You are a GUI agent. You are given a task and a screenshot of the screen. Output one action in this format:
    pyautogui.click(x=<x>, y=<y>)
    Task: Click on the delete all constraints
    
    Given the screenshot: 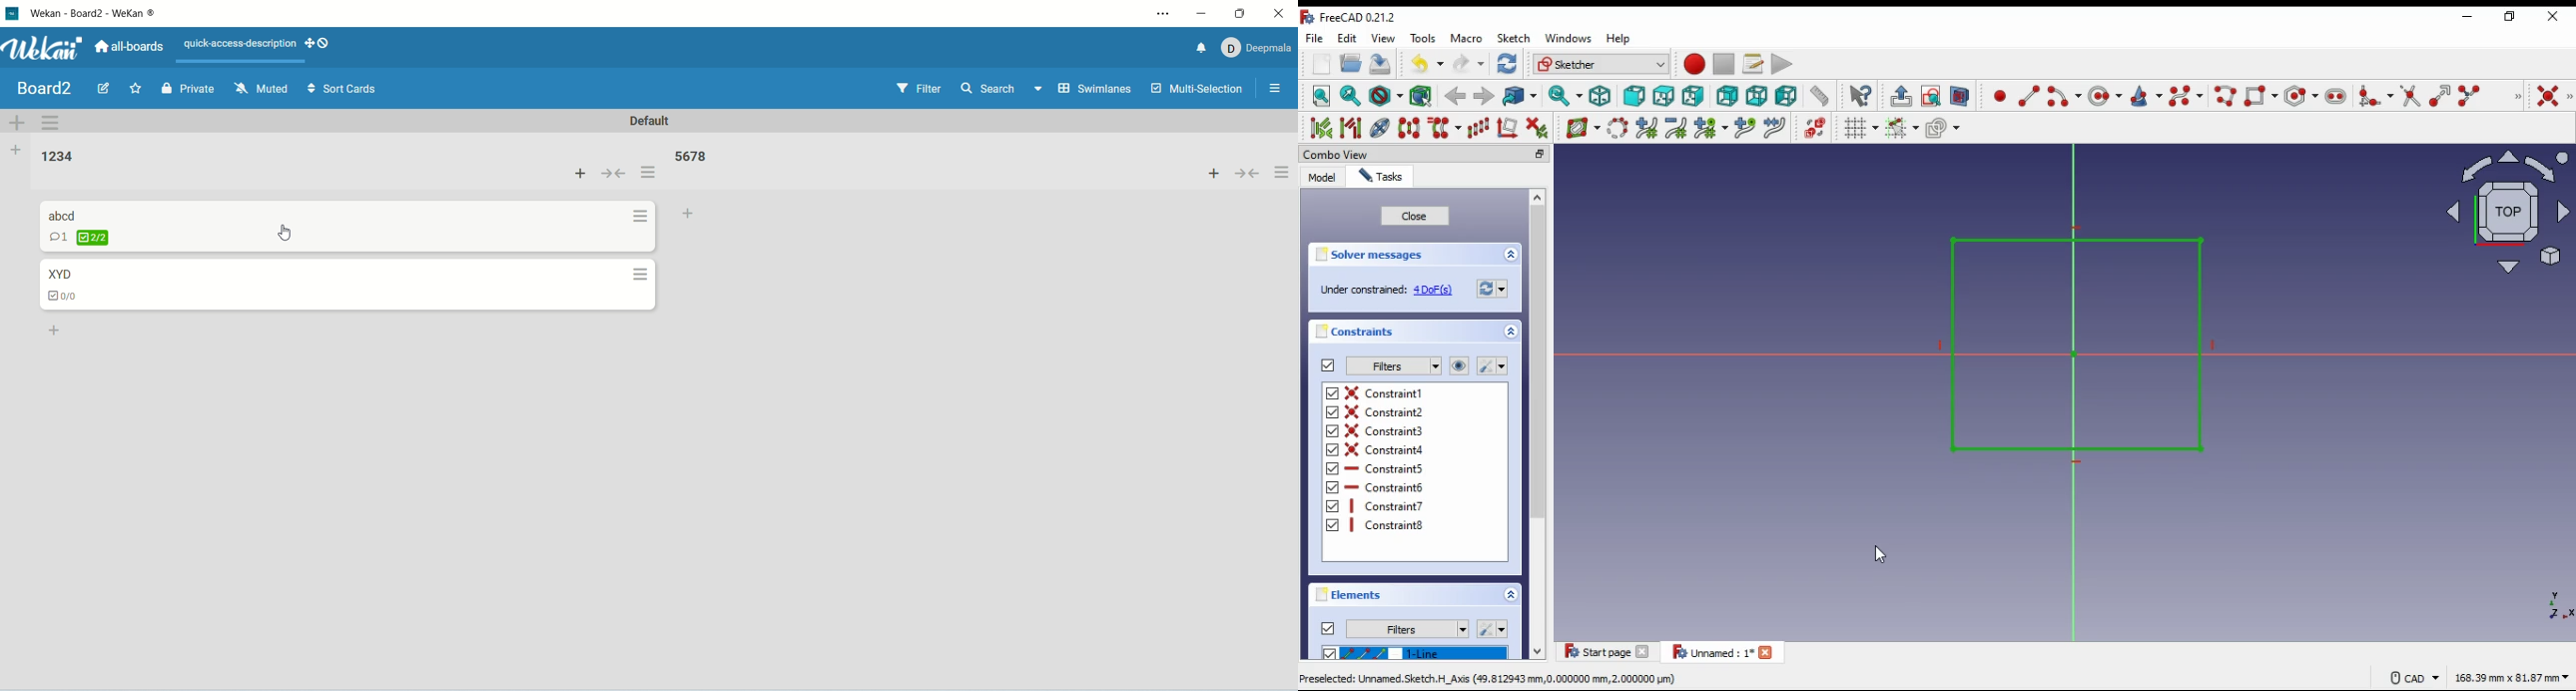 What is the action you would take?
    pyautogui.click(x=1537, y=129)
    